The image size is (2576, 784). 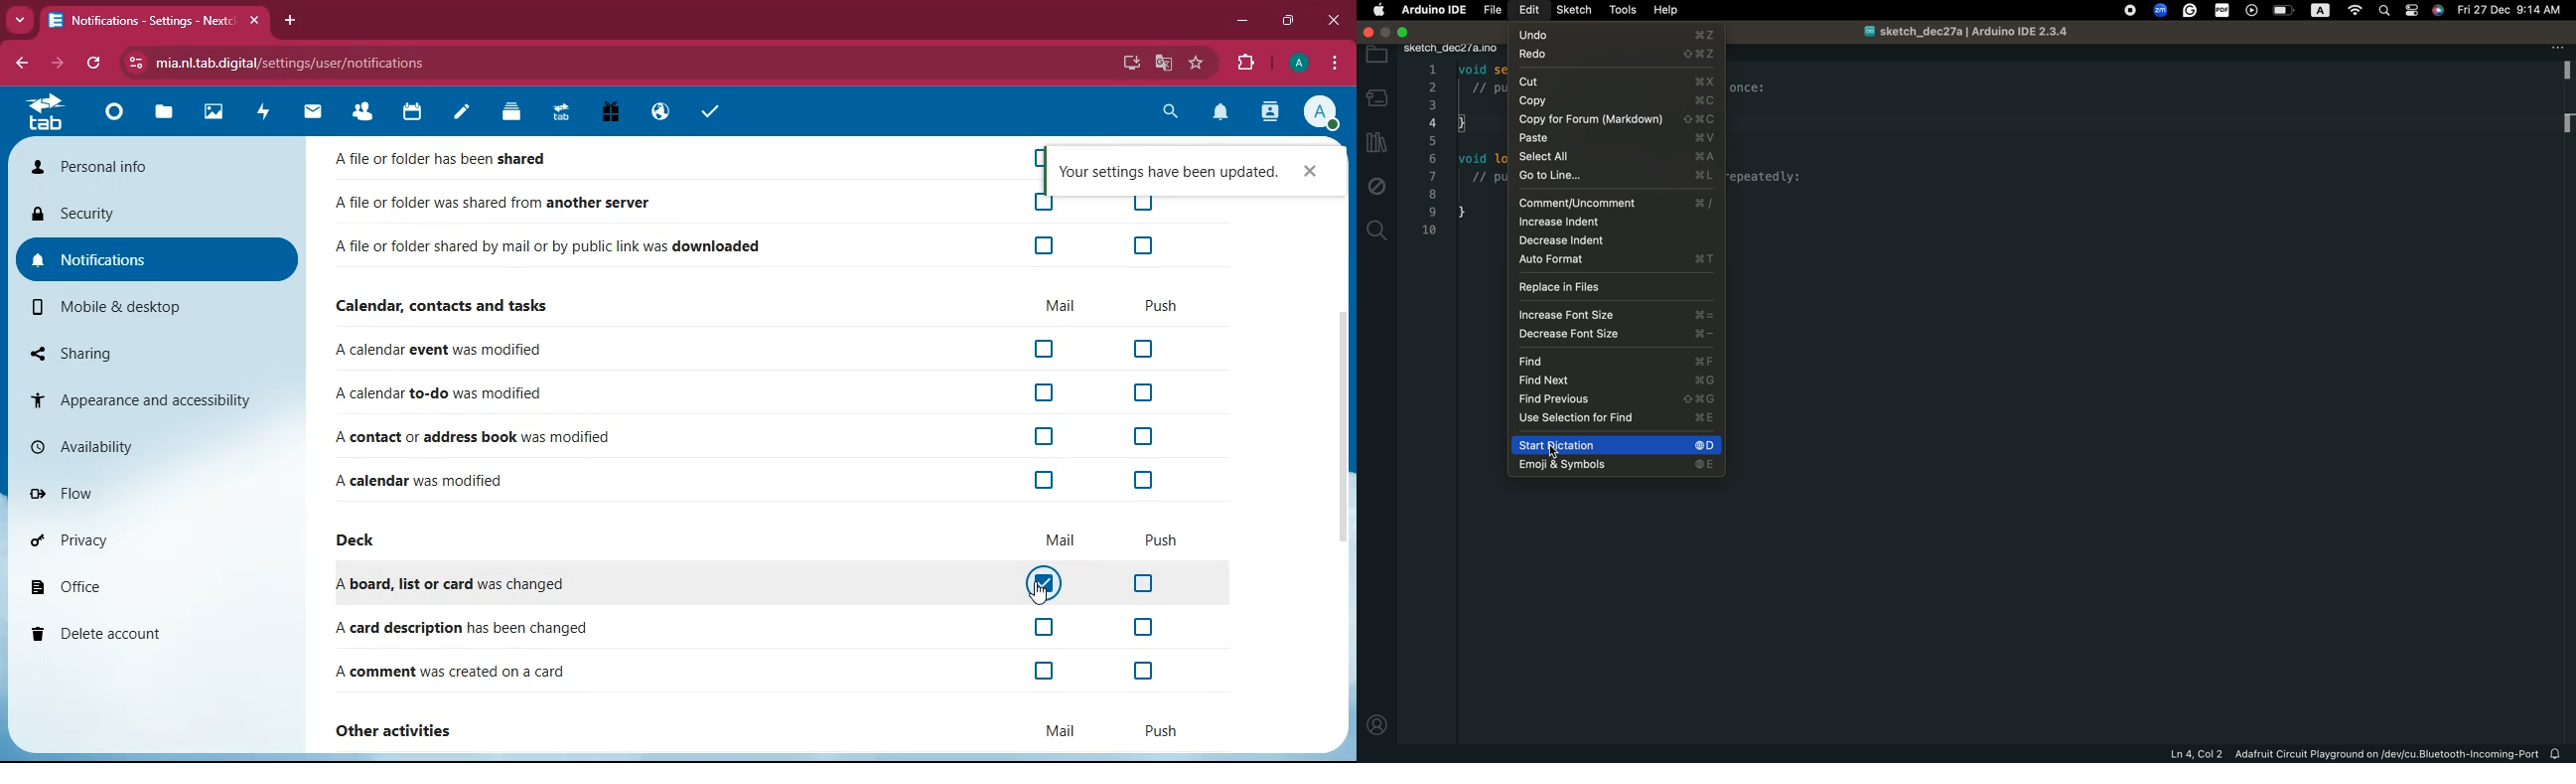 What do you see at coordinates (155, 444) in the screenshot?
I see `availability` at bounding box center [155, 444].